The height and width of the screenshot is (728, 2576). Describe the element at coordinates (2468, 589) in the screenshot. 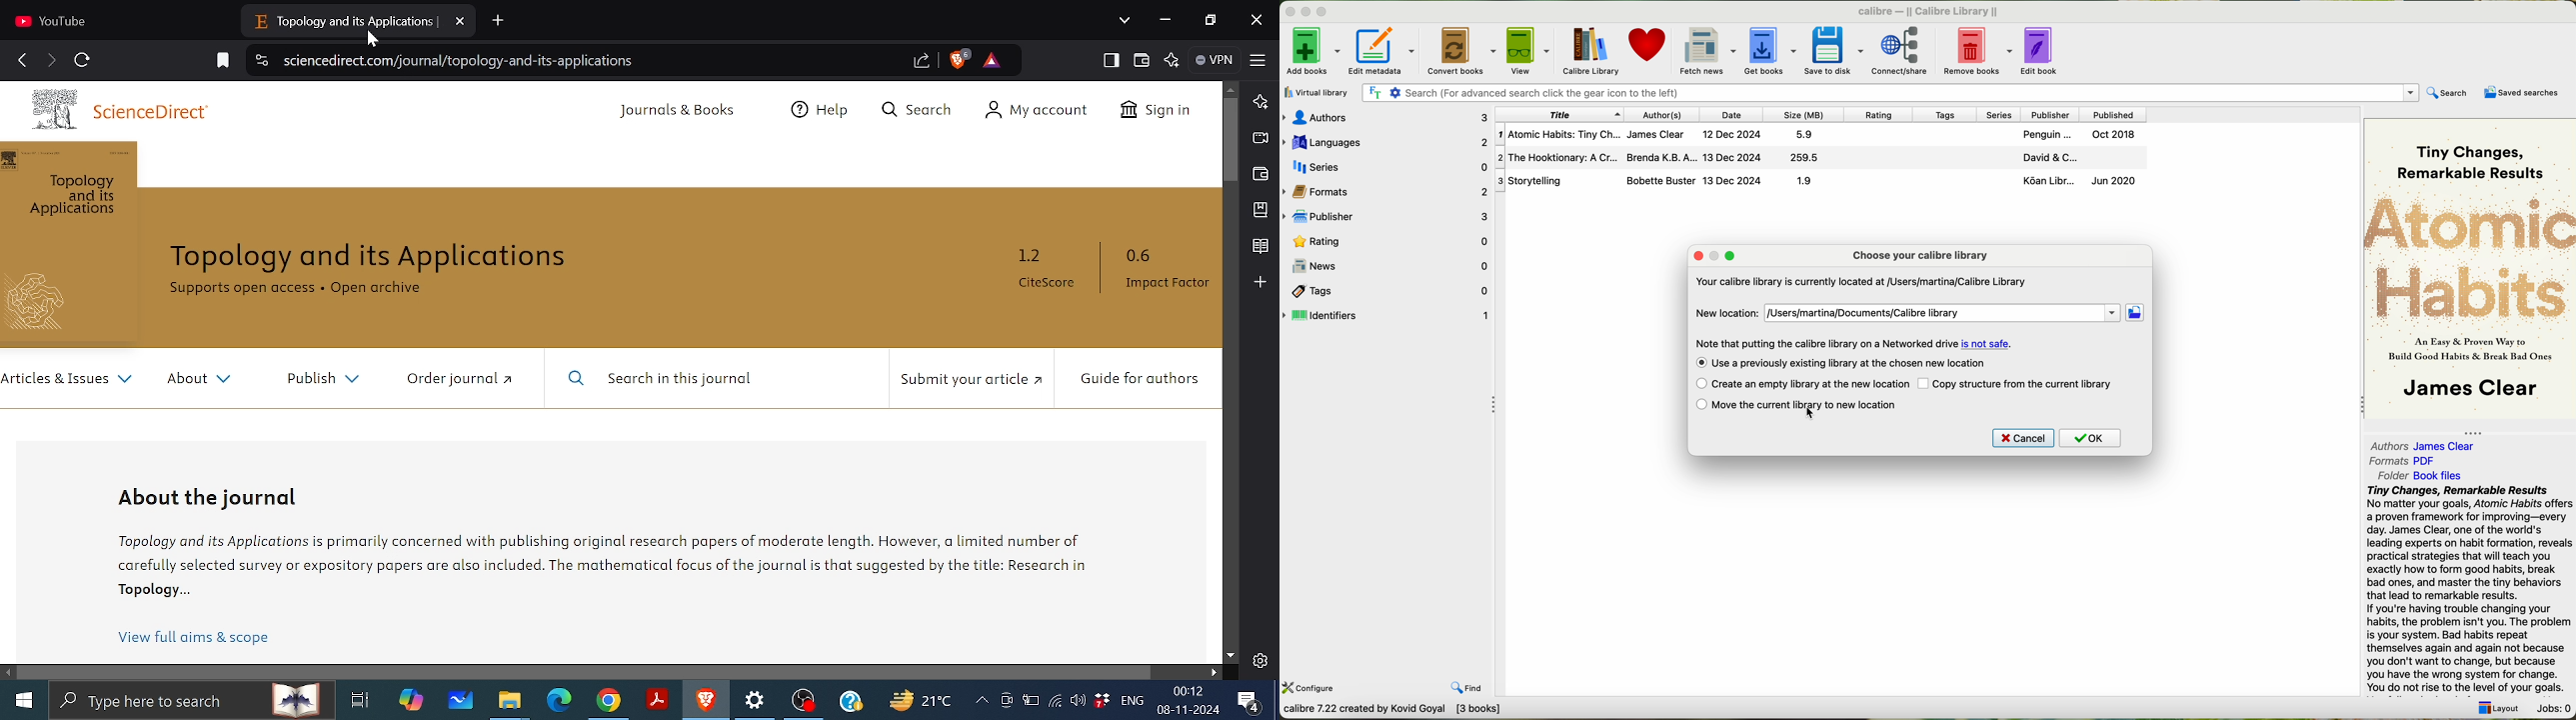

I see `Tiny Changes, Remarkable Results

No matter your goals, Atomic Habits offer
a proven framework for improving—every
day. James Clear, one of the world's
leading experts on habit formation, revea
practical strategies that will teach you
exactly how to form good habits, break
bad ones, and master the tiny behaviors
that lead to remarkable results.

If you're having trouble changing your
habits, the problem isn't you. The probler
is your system. Bad habits repeat
themselves again and again not because
you don't want to change, but because
you have the wrong system for change.
You do not rise to the level of your goals.` at that location.